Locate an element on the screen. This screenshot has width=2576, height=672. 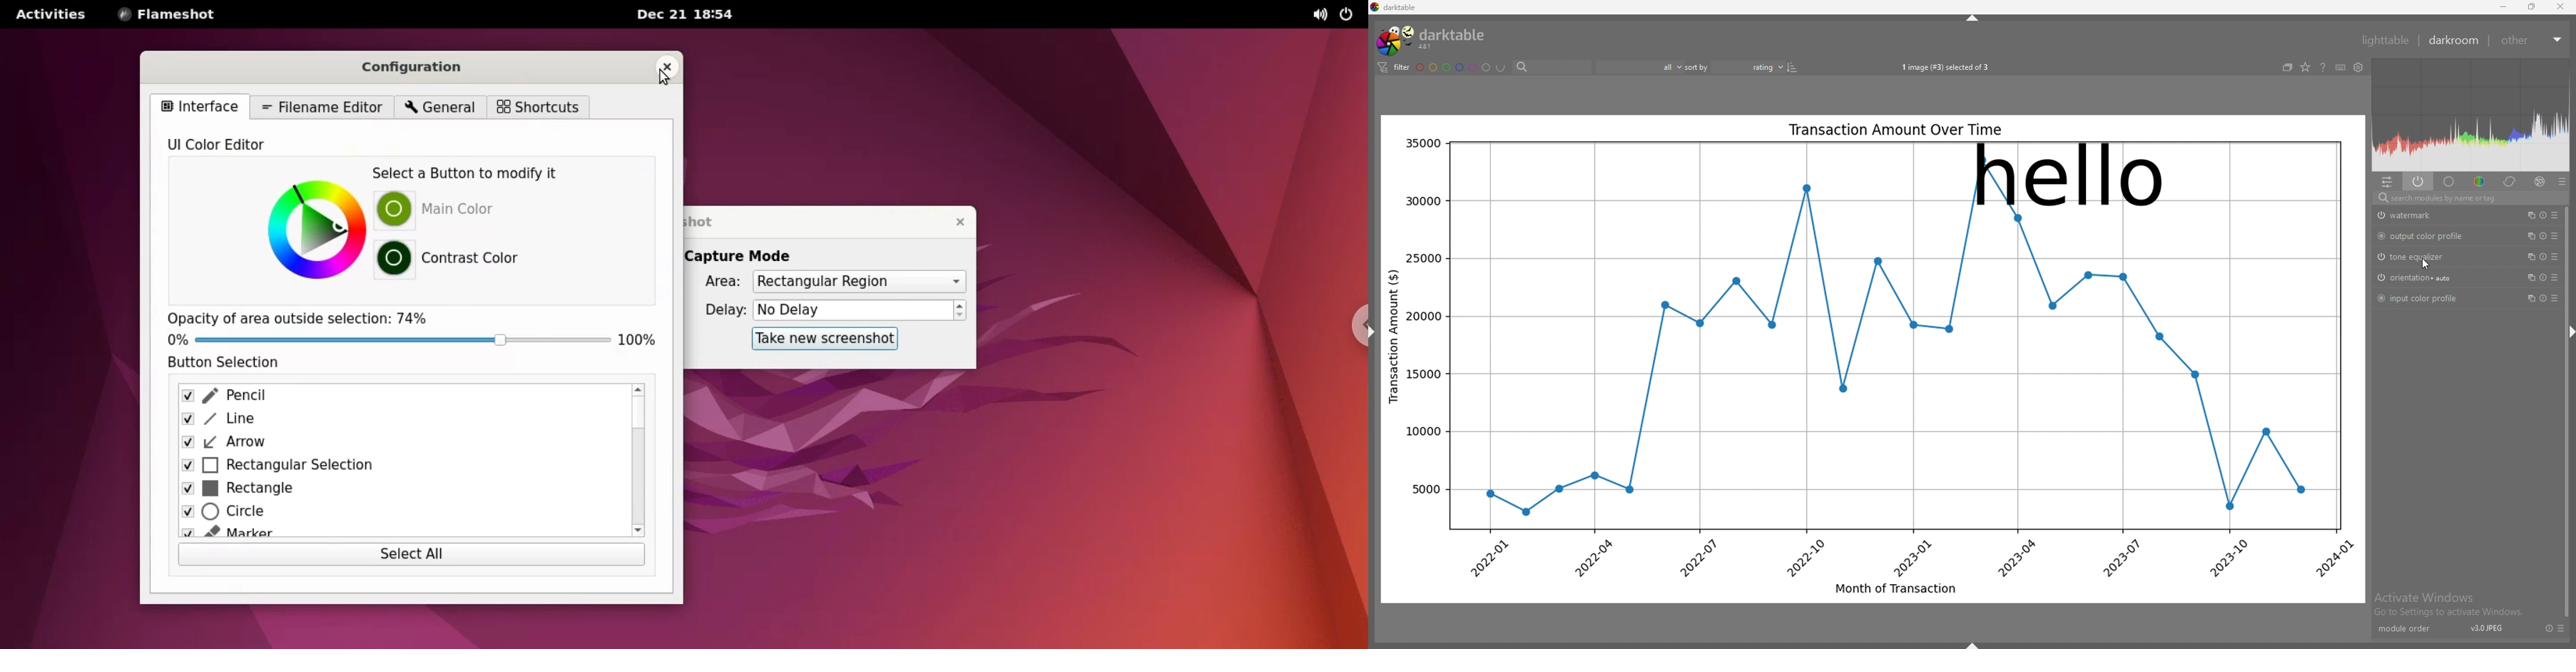
2023-01 is located at coordinates (1911, 558).